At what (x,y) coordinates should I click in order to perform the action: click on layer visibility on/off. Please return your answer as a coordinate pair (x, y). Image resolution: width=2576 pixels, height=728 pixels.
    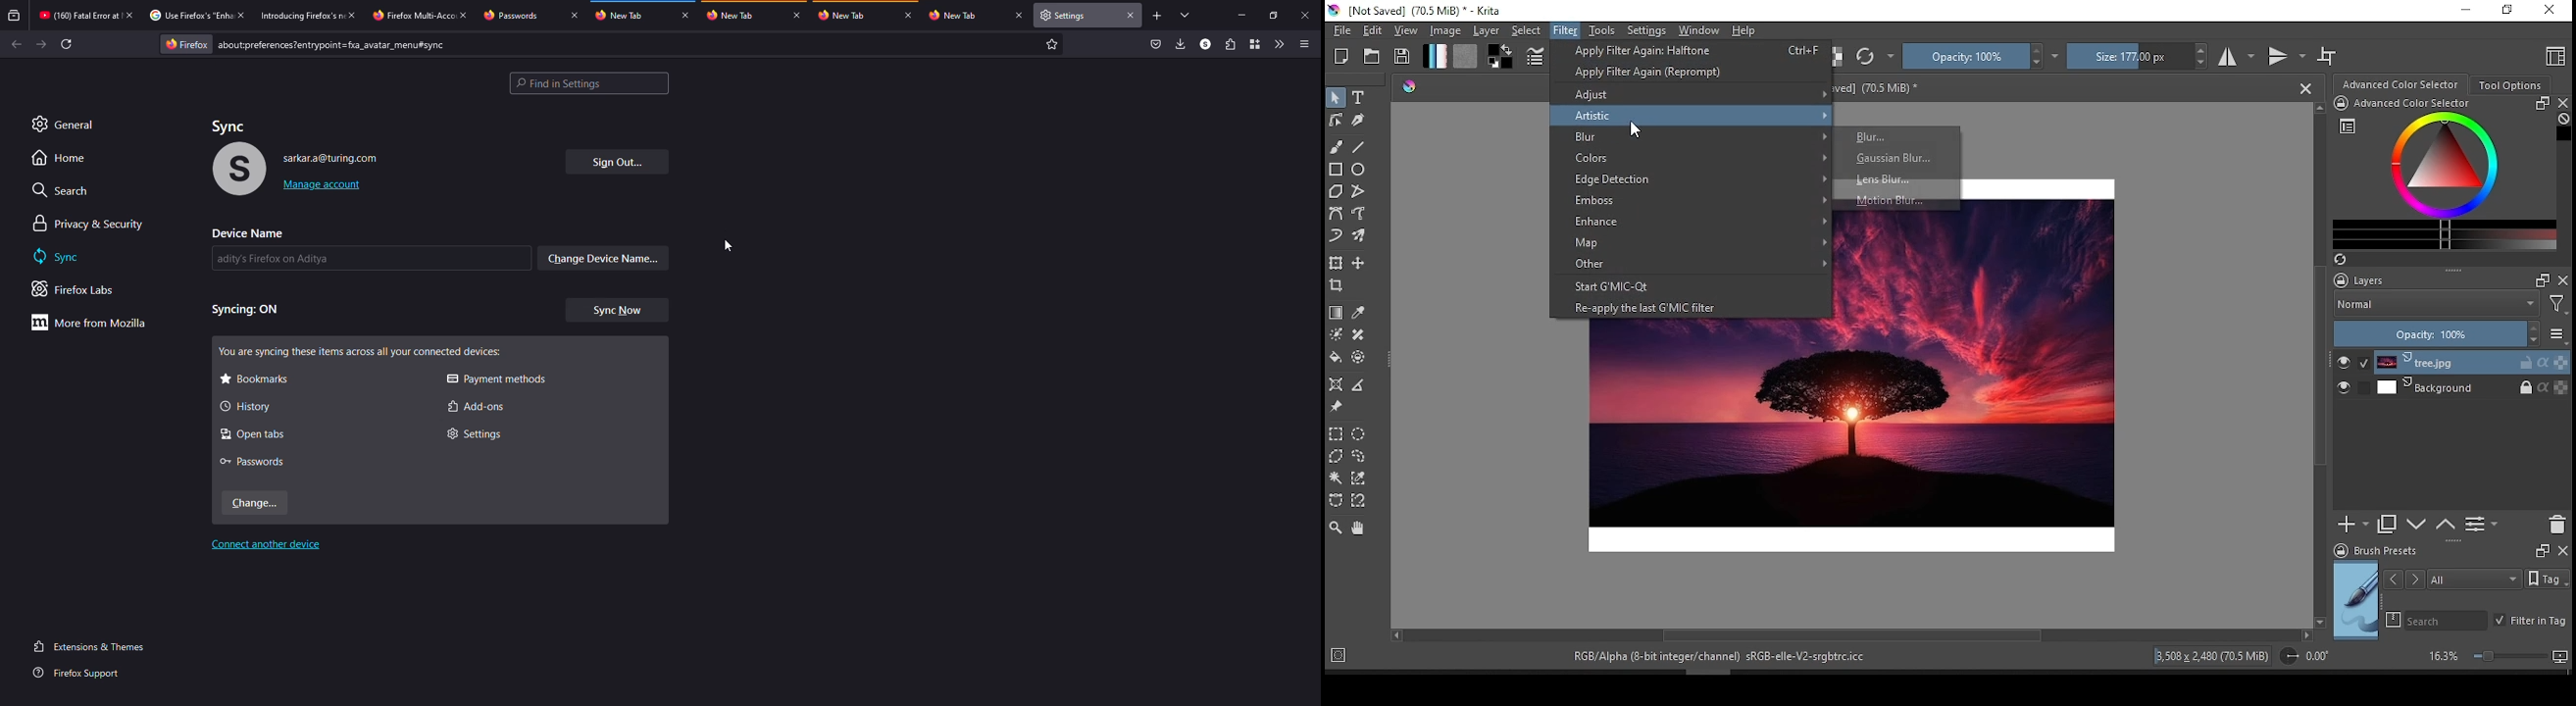
    Looking at the image, I should click on (2349, 388).